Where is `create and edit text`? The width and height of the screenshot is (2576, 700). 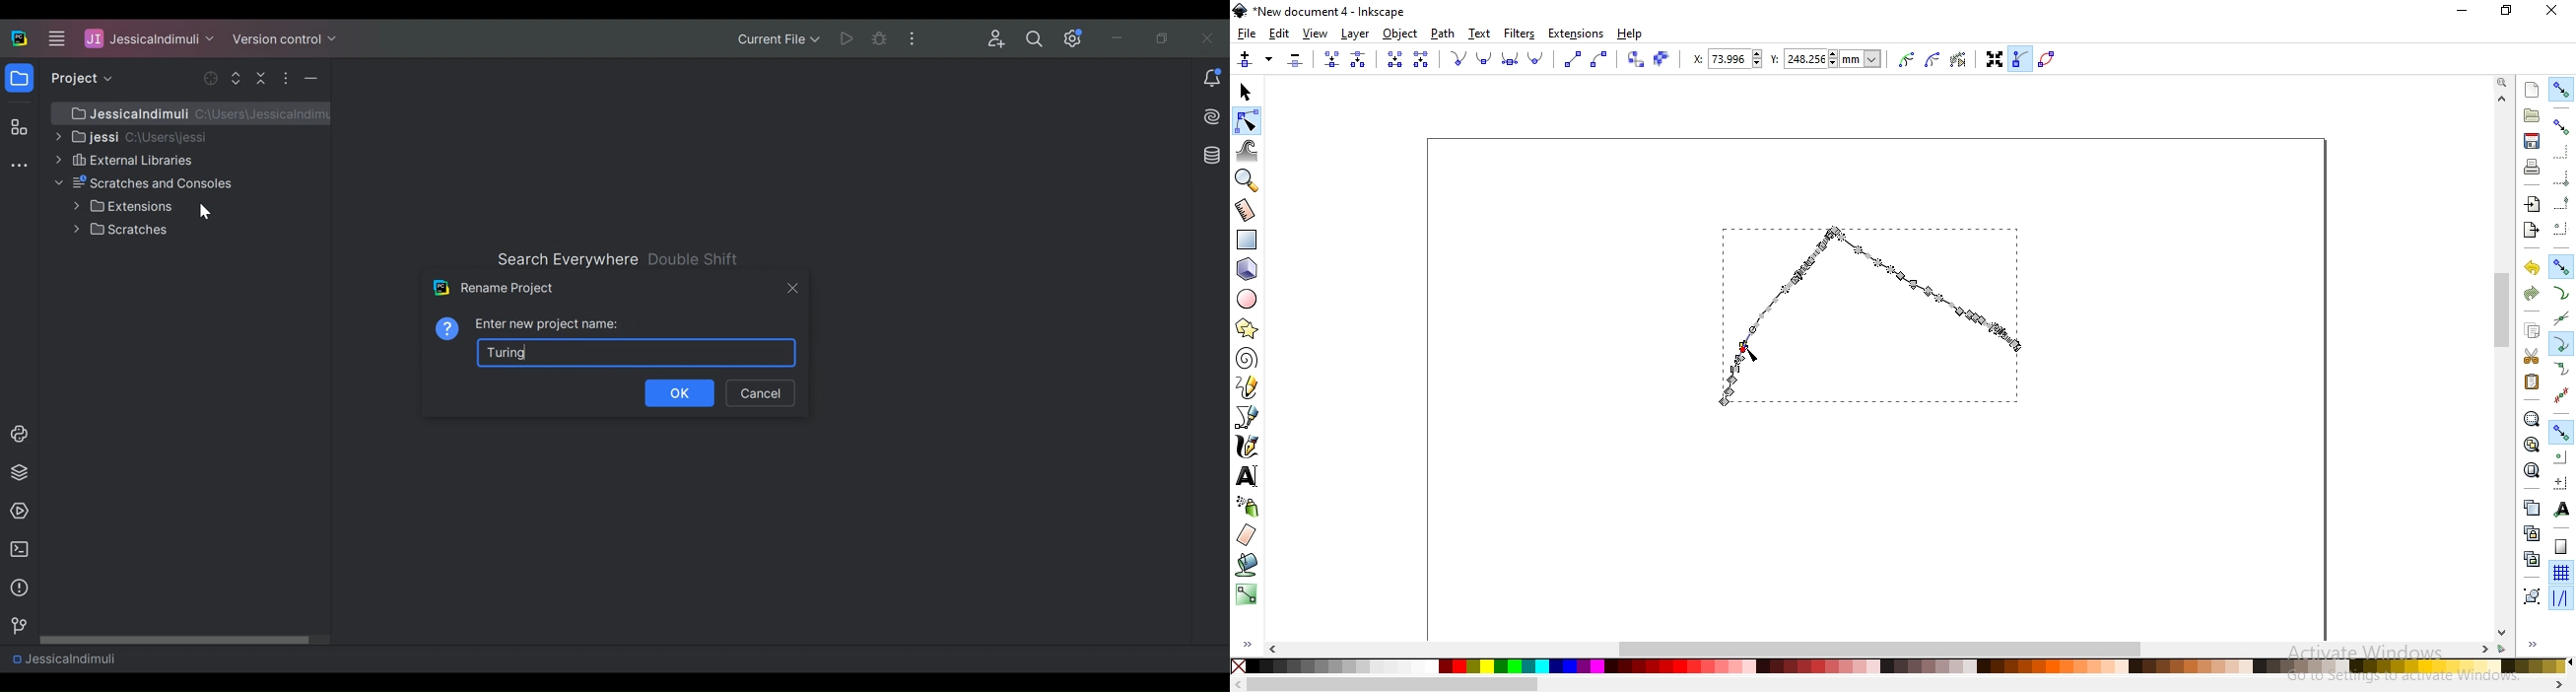 create and edit text is located at coordinates (1248, 477).